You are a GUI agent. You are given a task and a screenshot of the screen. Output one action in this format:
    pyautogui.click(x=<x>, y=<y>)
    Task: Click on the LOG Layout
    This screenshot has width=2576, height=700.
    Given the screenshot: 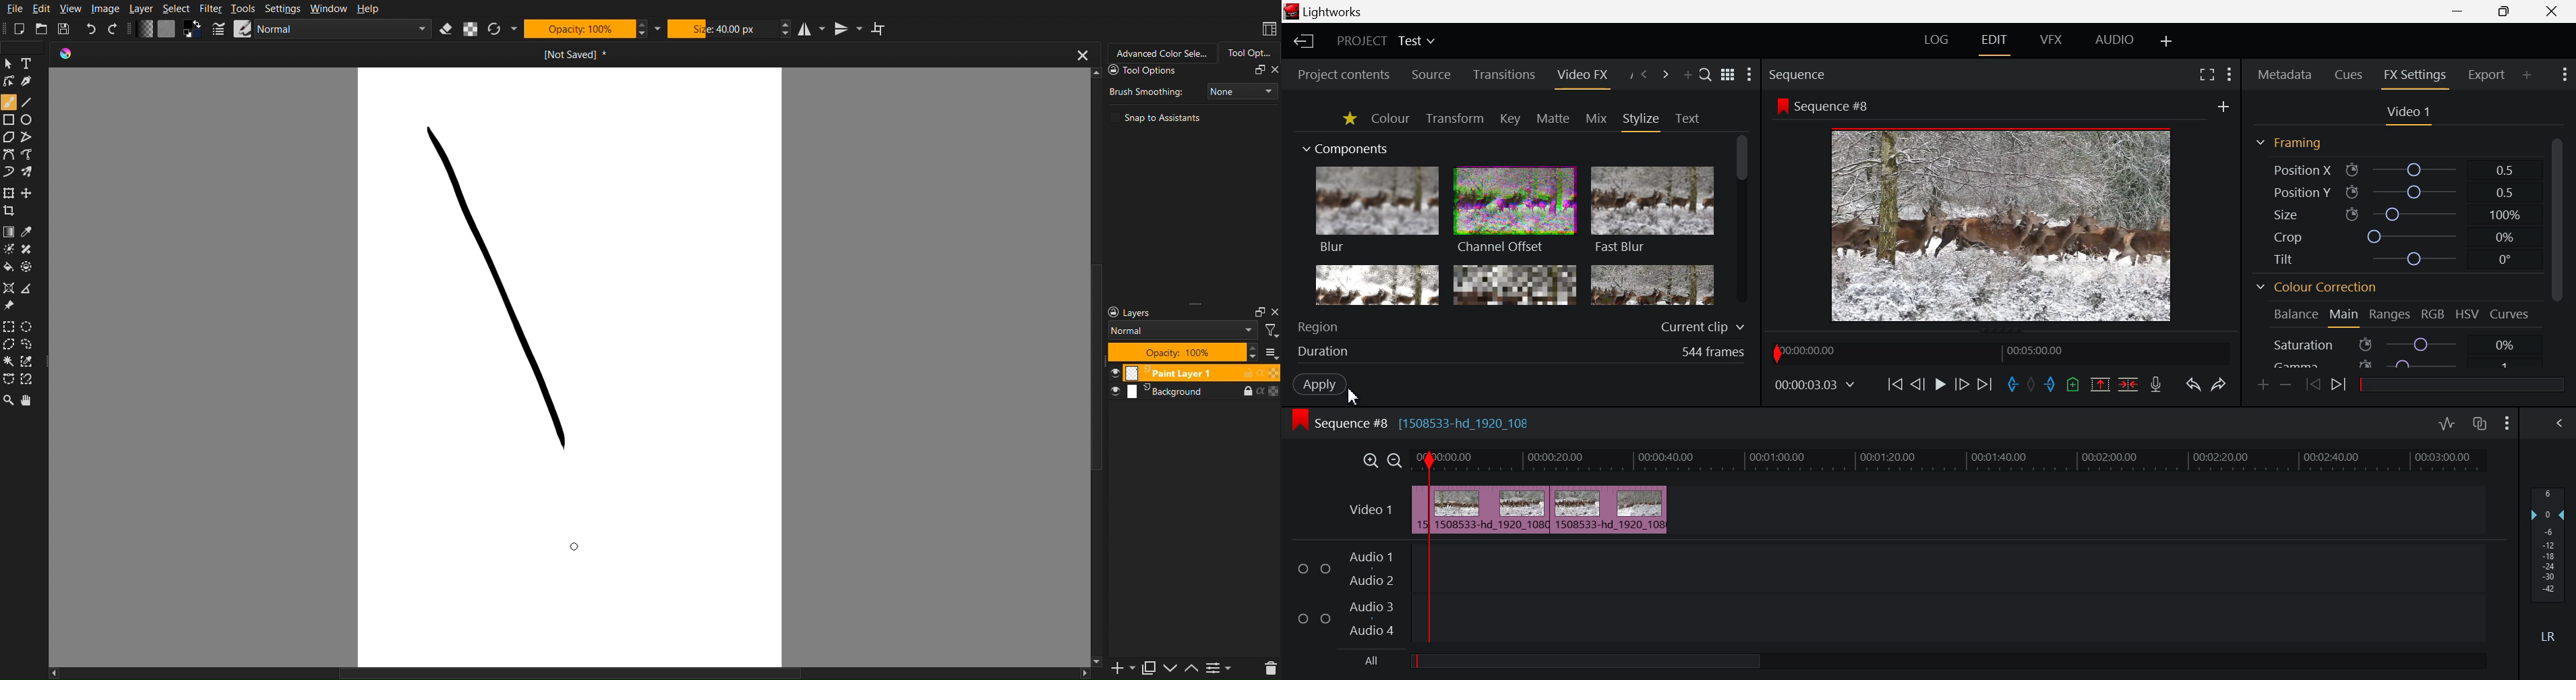 What is the action you would take?
    pyautogui.click(x=1937, y=40)
    